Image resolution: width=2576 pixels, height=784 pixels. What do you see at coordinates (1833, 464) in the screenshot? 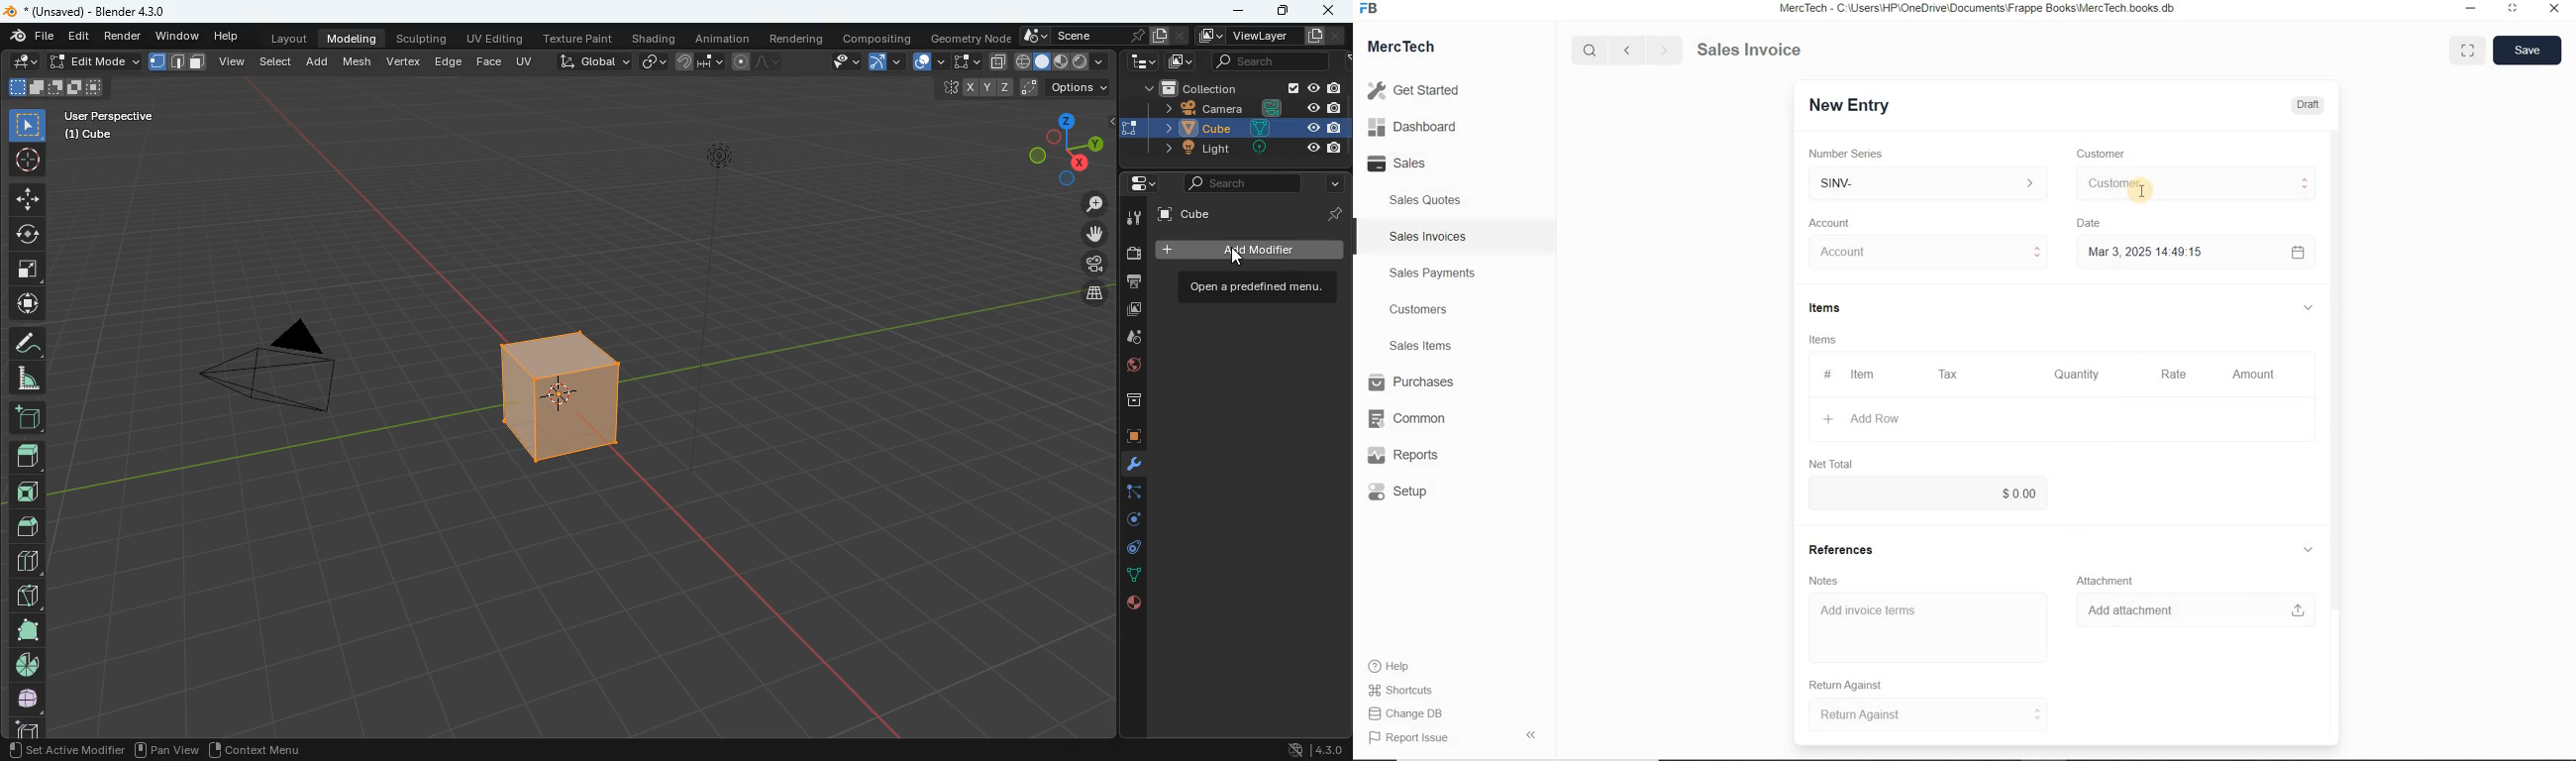
I see `Net Total` at bounding box center [1833, 464].